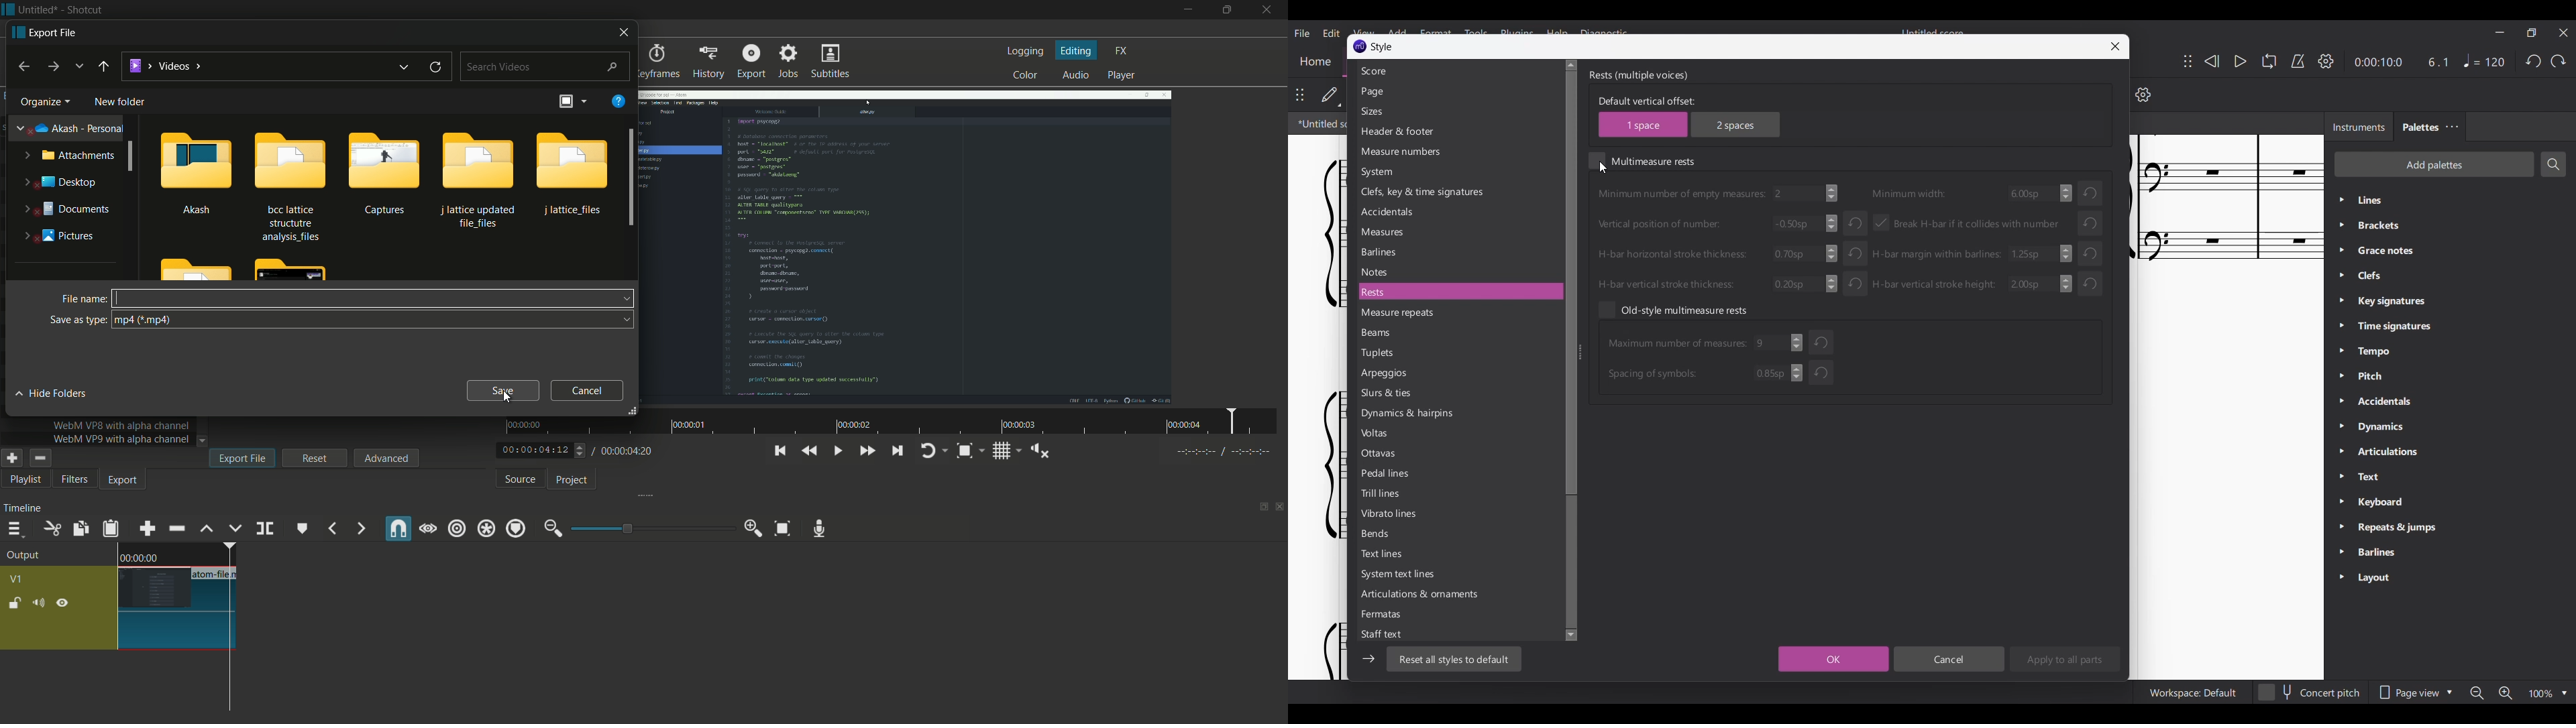  I want to click on player, so click(1122, 75).